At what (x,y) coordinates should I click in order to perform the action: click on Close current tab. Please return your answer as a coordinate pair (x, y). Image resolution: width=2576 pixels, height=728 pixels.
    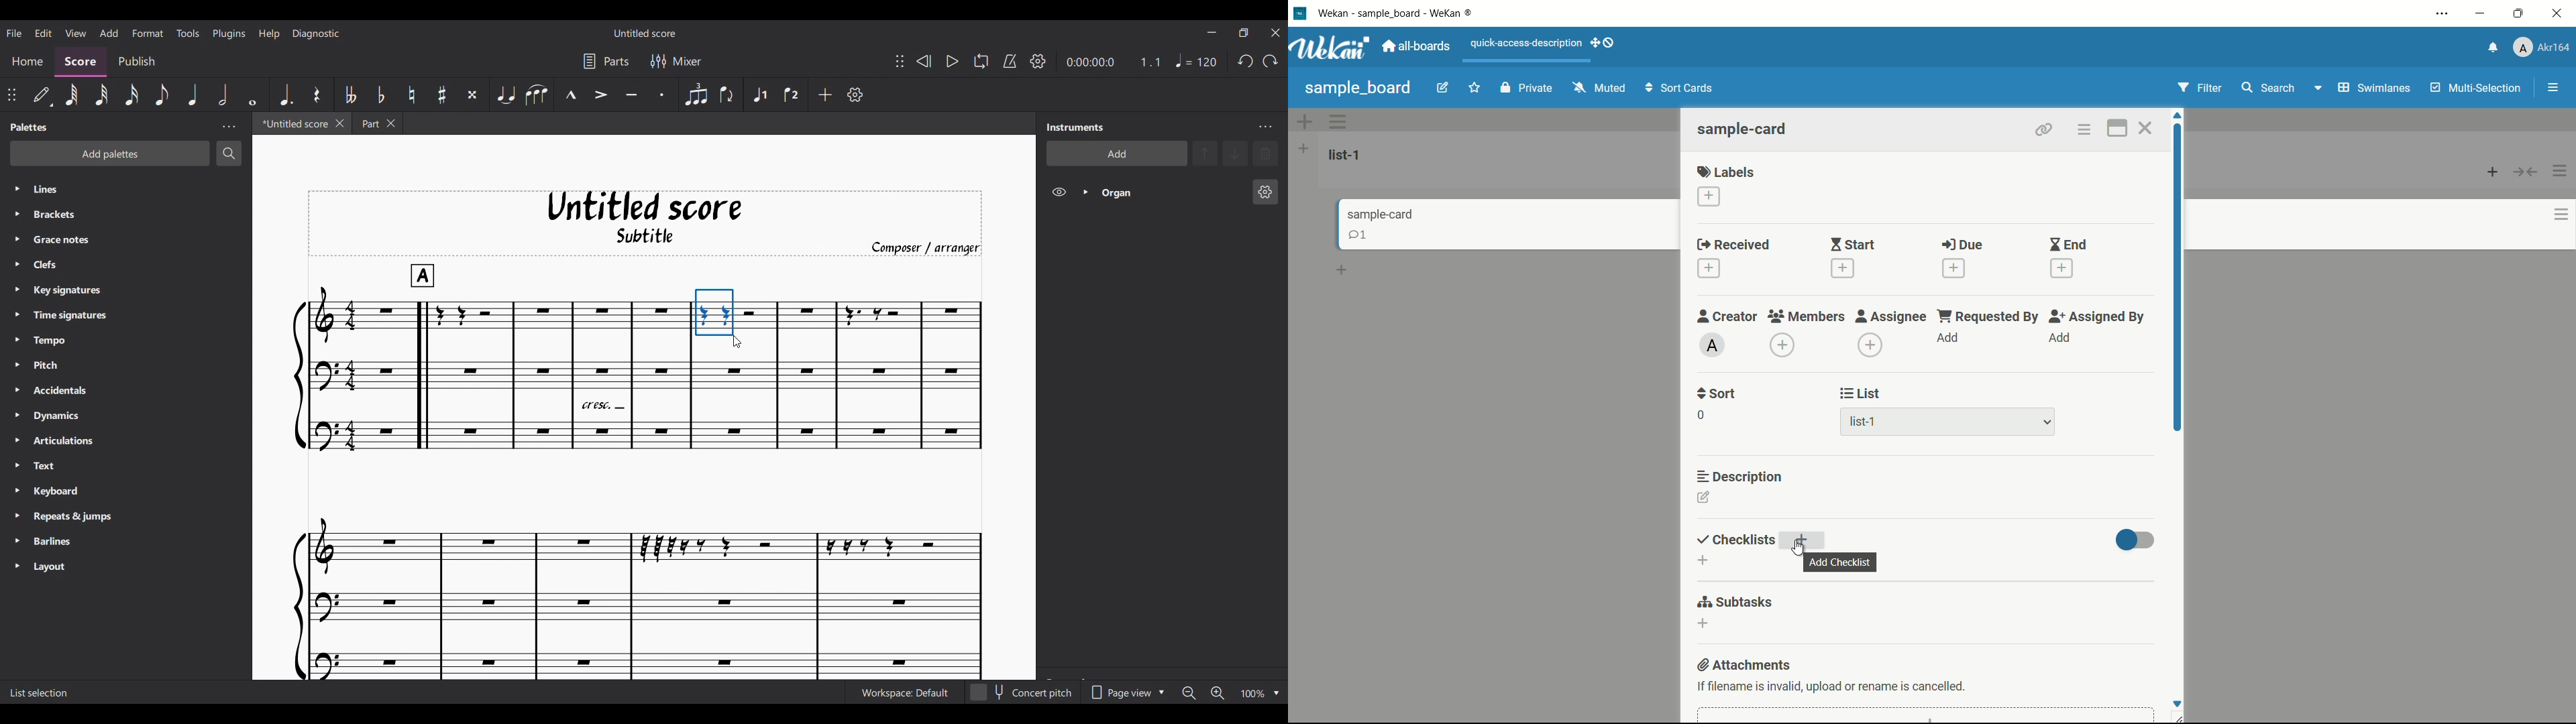
    Looking at the image, I should click on (340, 123).